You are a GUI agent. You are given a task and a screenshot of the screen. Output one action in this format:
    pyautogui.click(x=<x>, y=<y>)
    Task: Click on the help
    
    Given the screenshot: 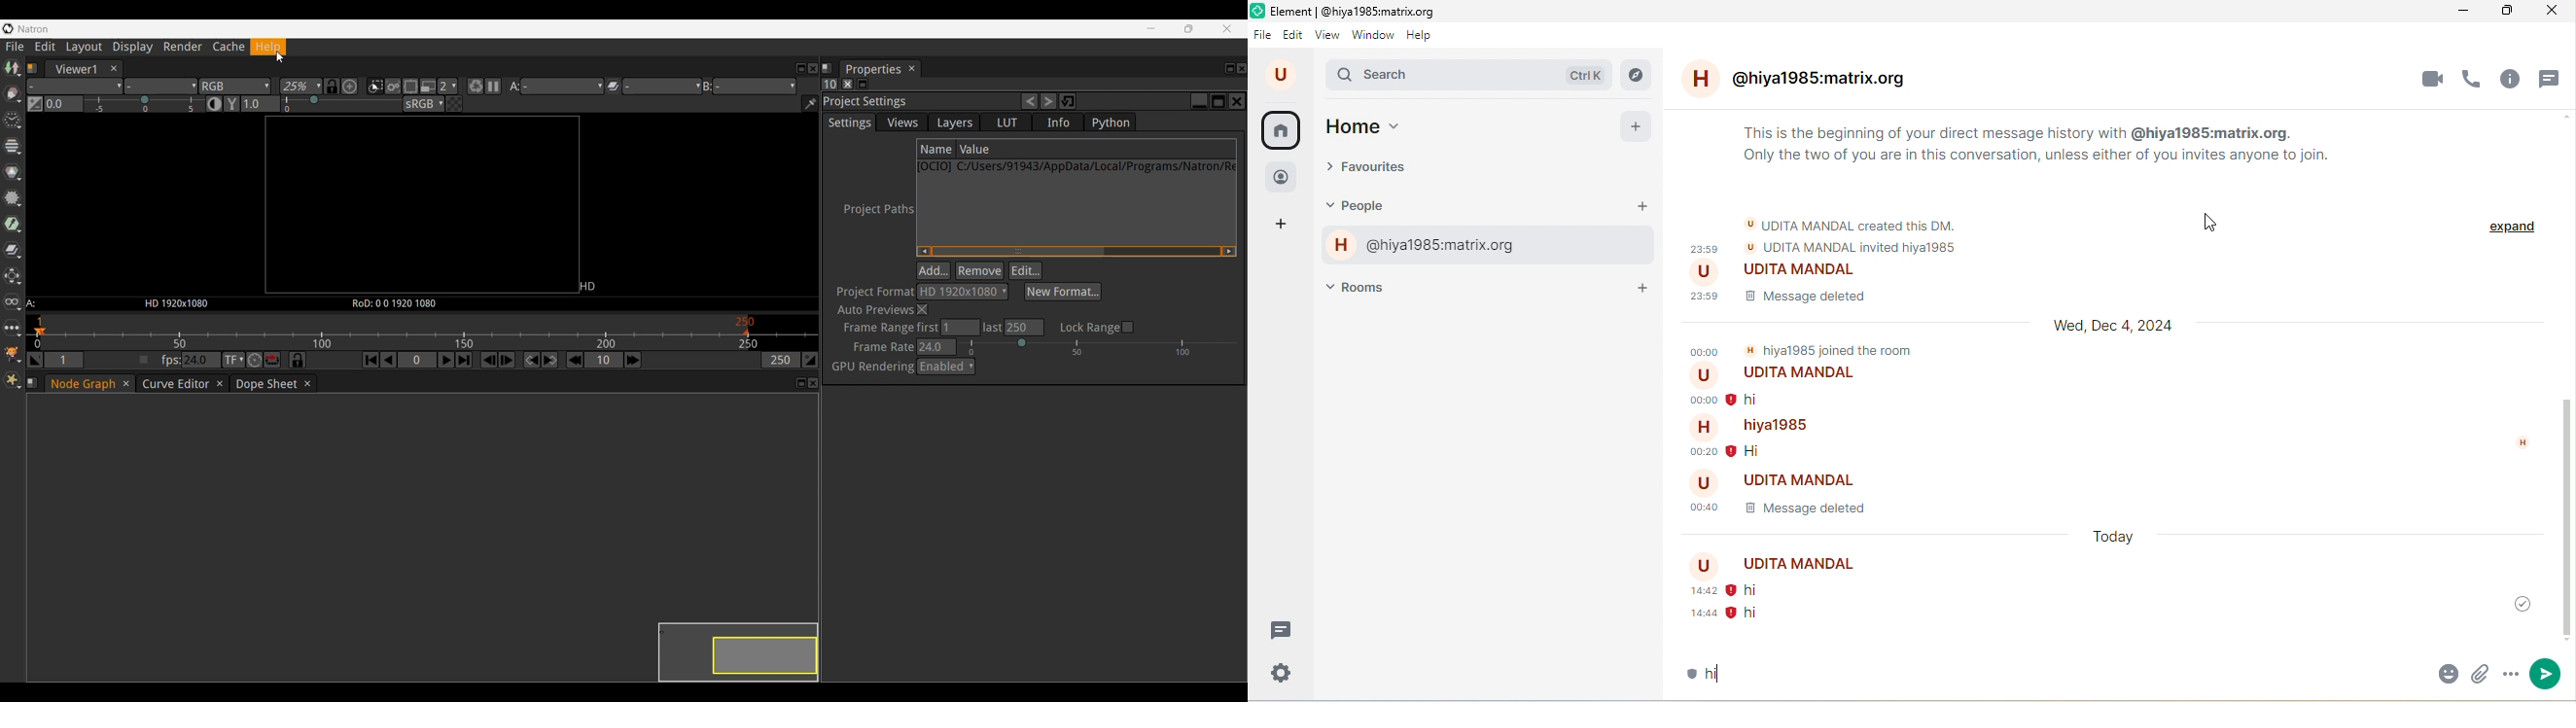 What is the action you would take?
    pyautogui.click(x=1425, y=35)
    